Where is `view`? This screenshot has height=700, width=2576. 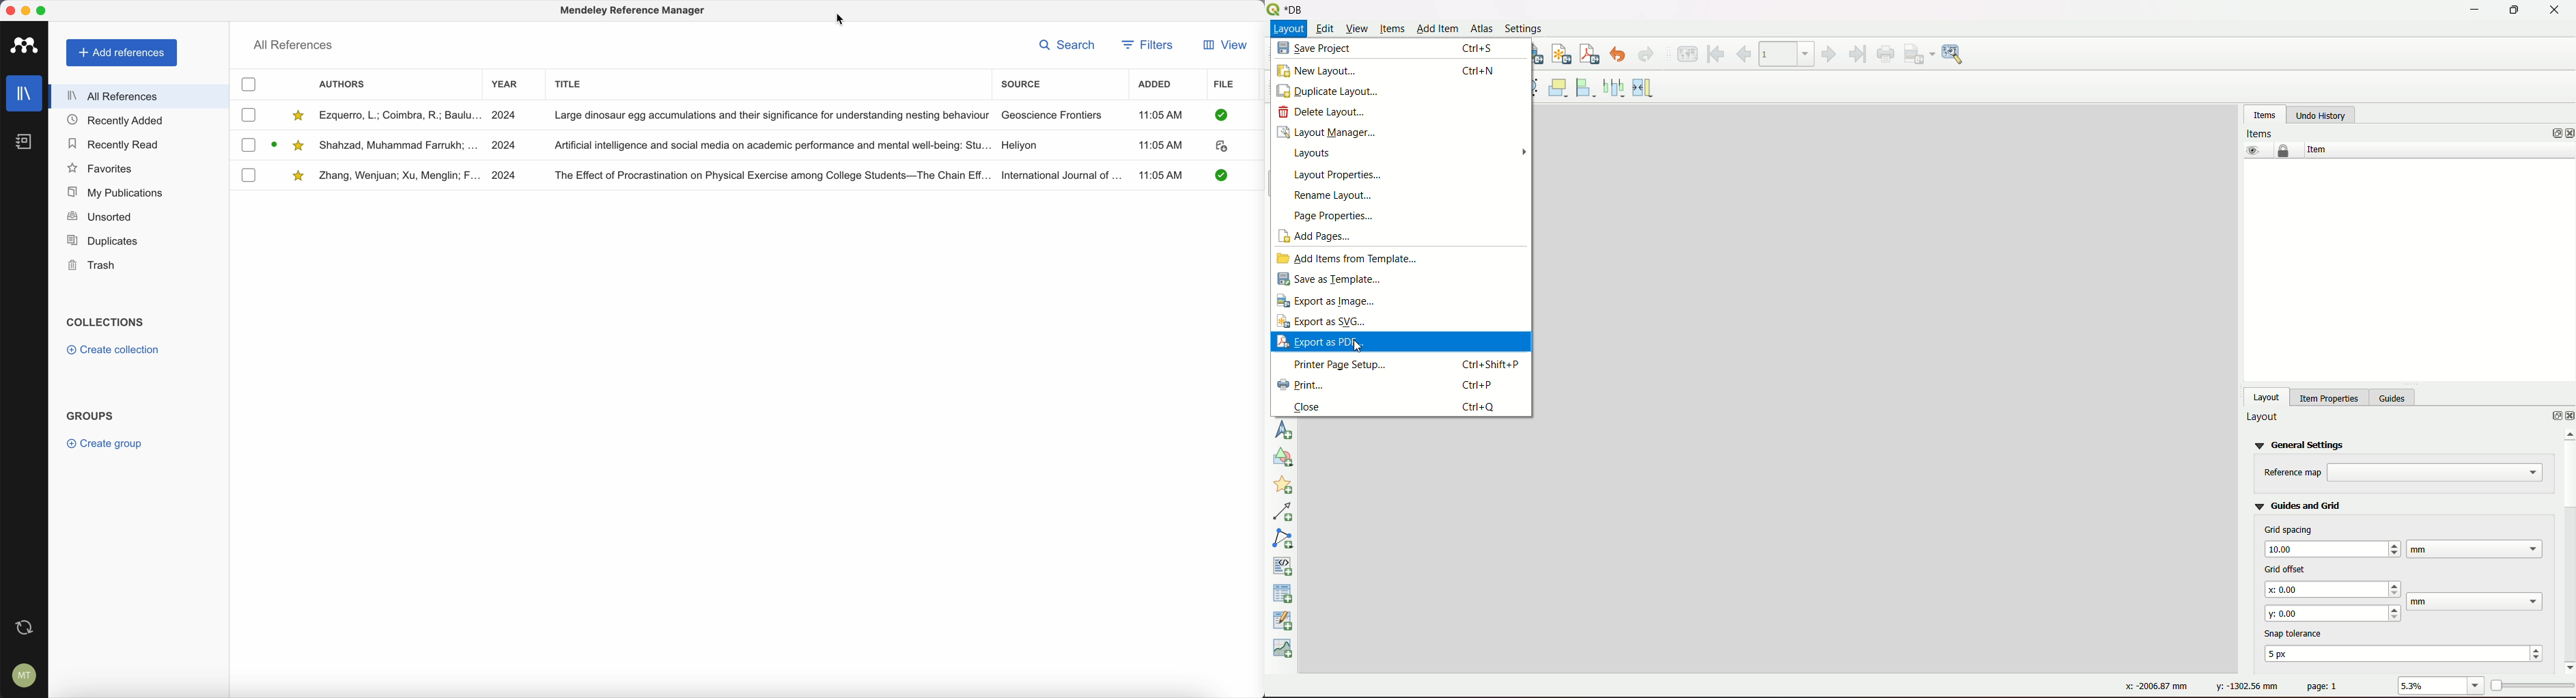
view is located at coordinates (1224, 45).